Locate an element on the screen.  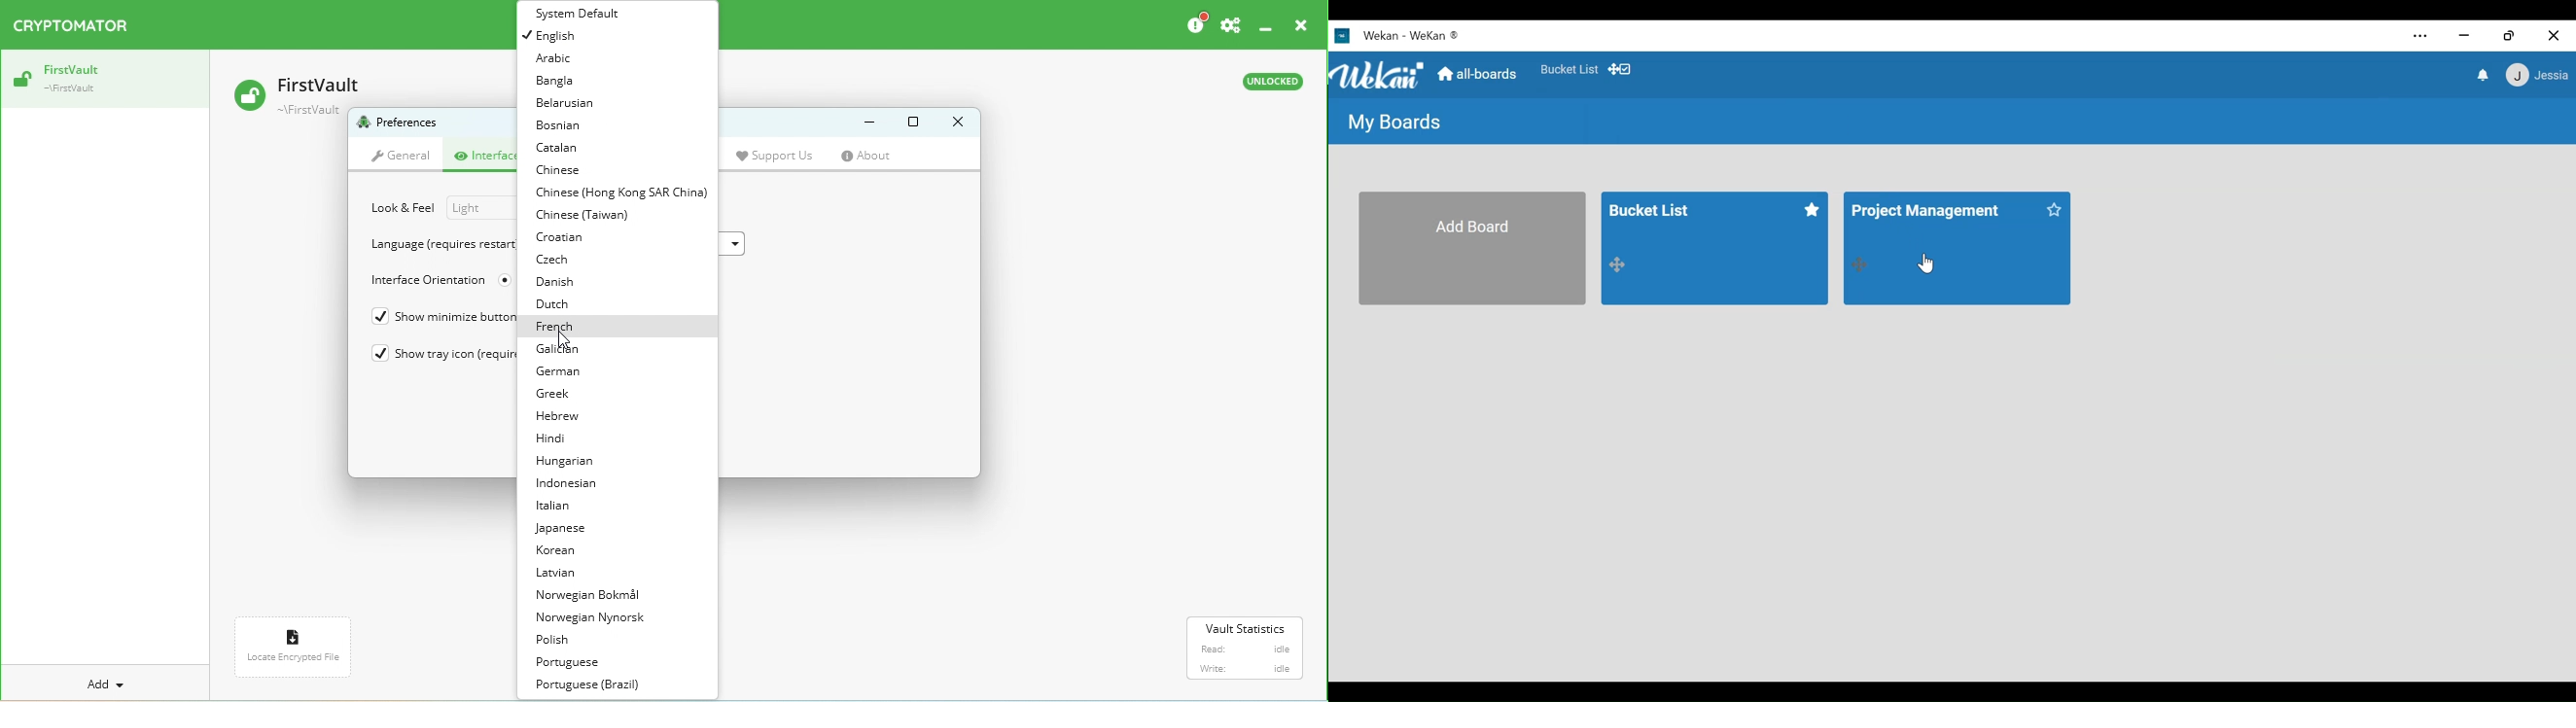
notification is located at coordinates (2482, 76).